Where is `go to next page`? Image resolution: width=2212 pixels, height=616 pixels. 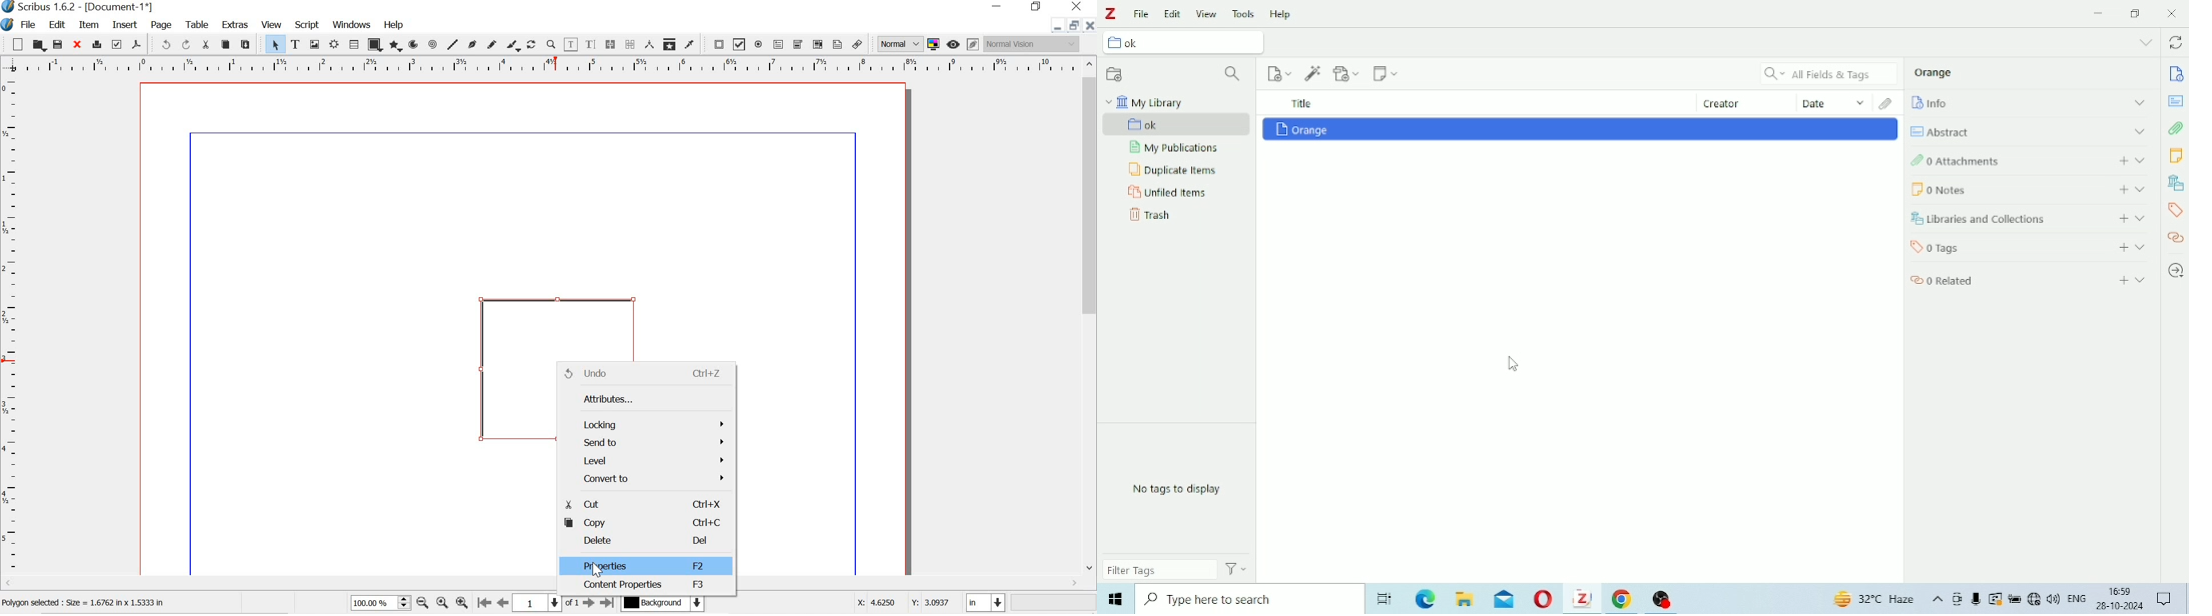 go to next page is located at coordinates (589, 605).